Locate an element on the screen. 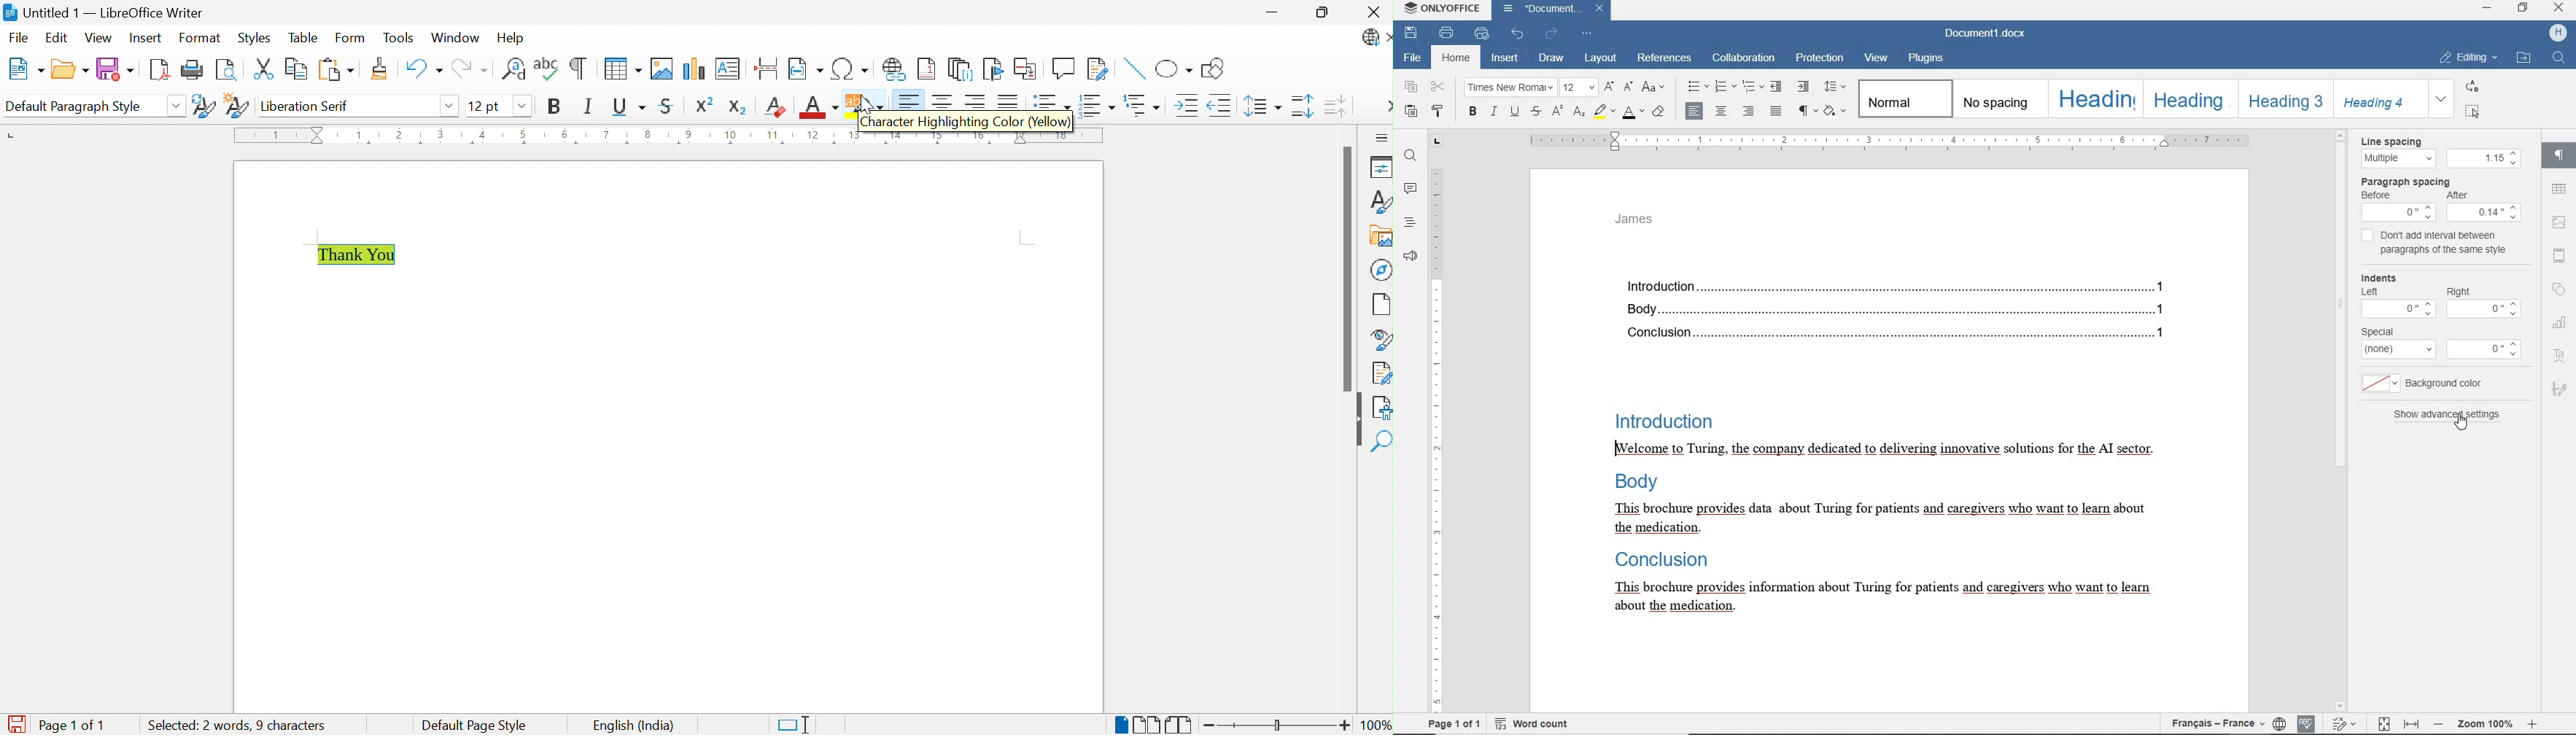  View is located at coordinates (99, 39).